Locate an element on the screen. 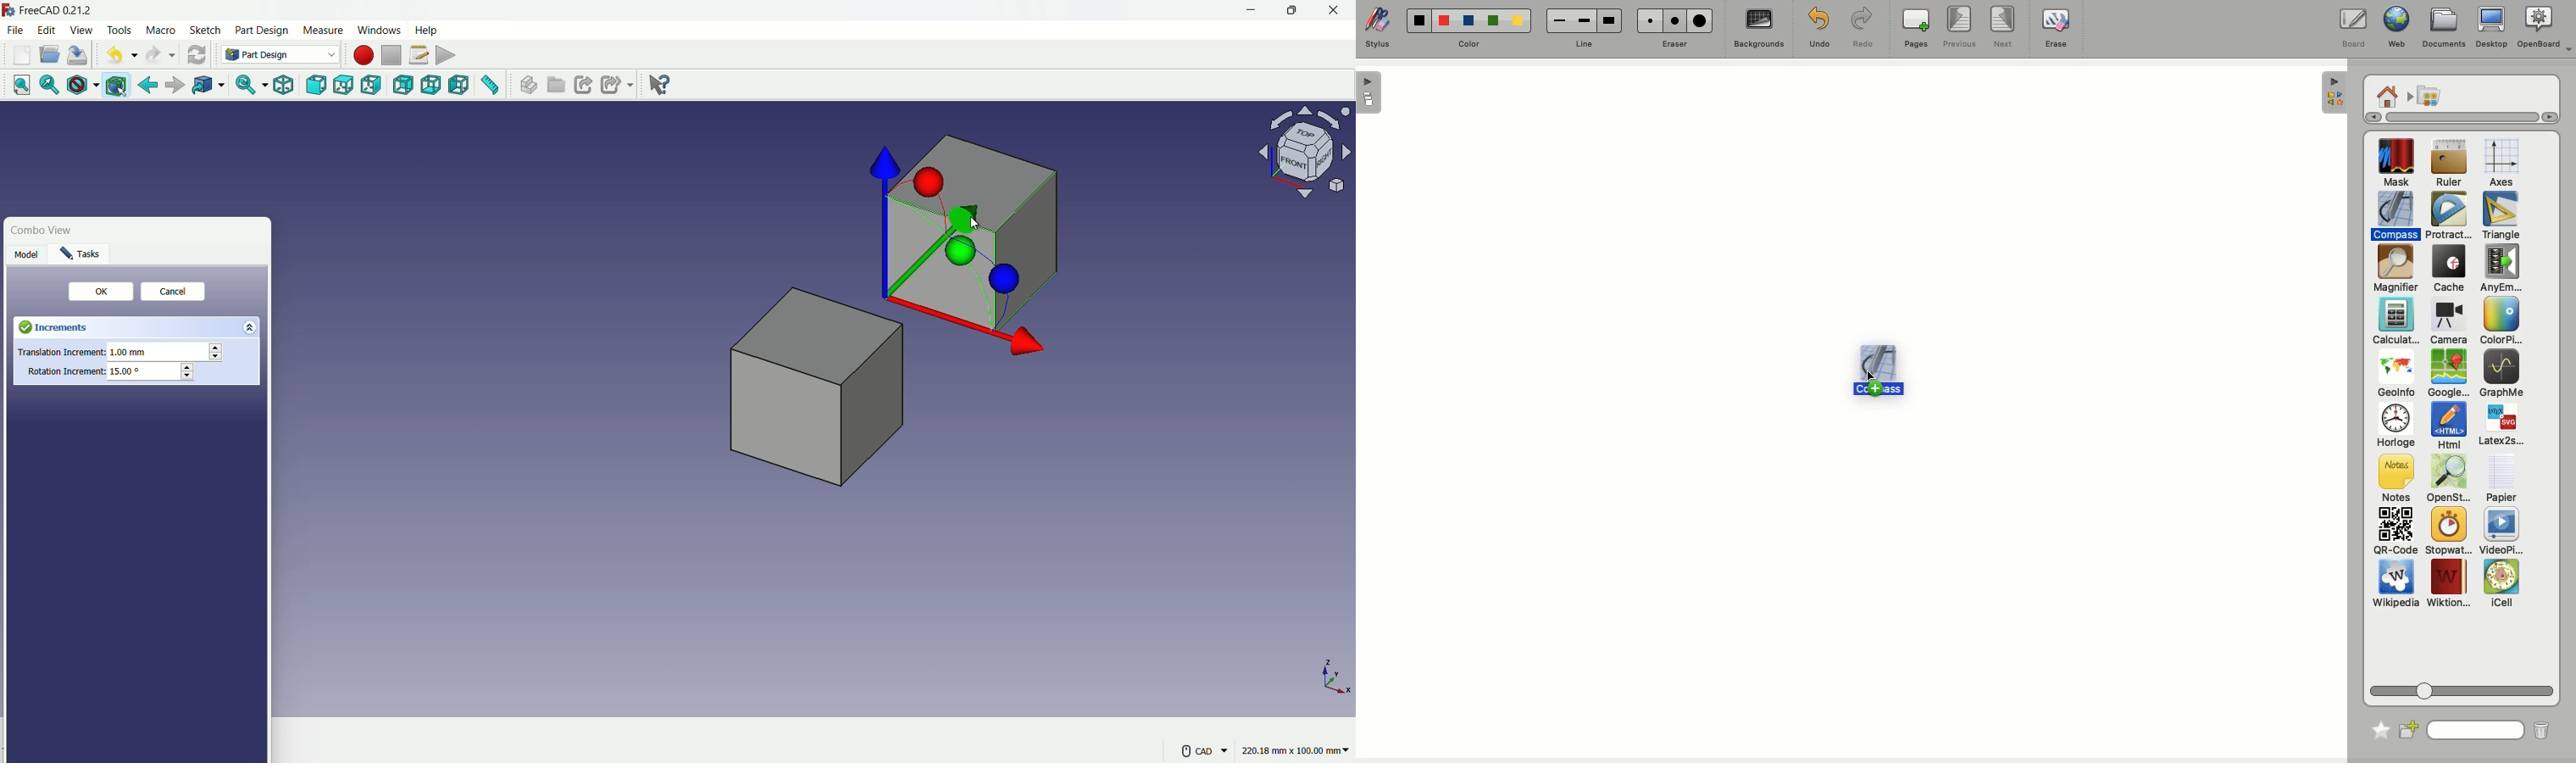  GoogleMap is located at coordinates (2448, 375).